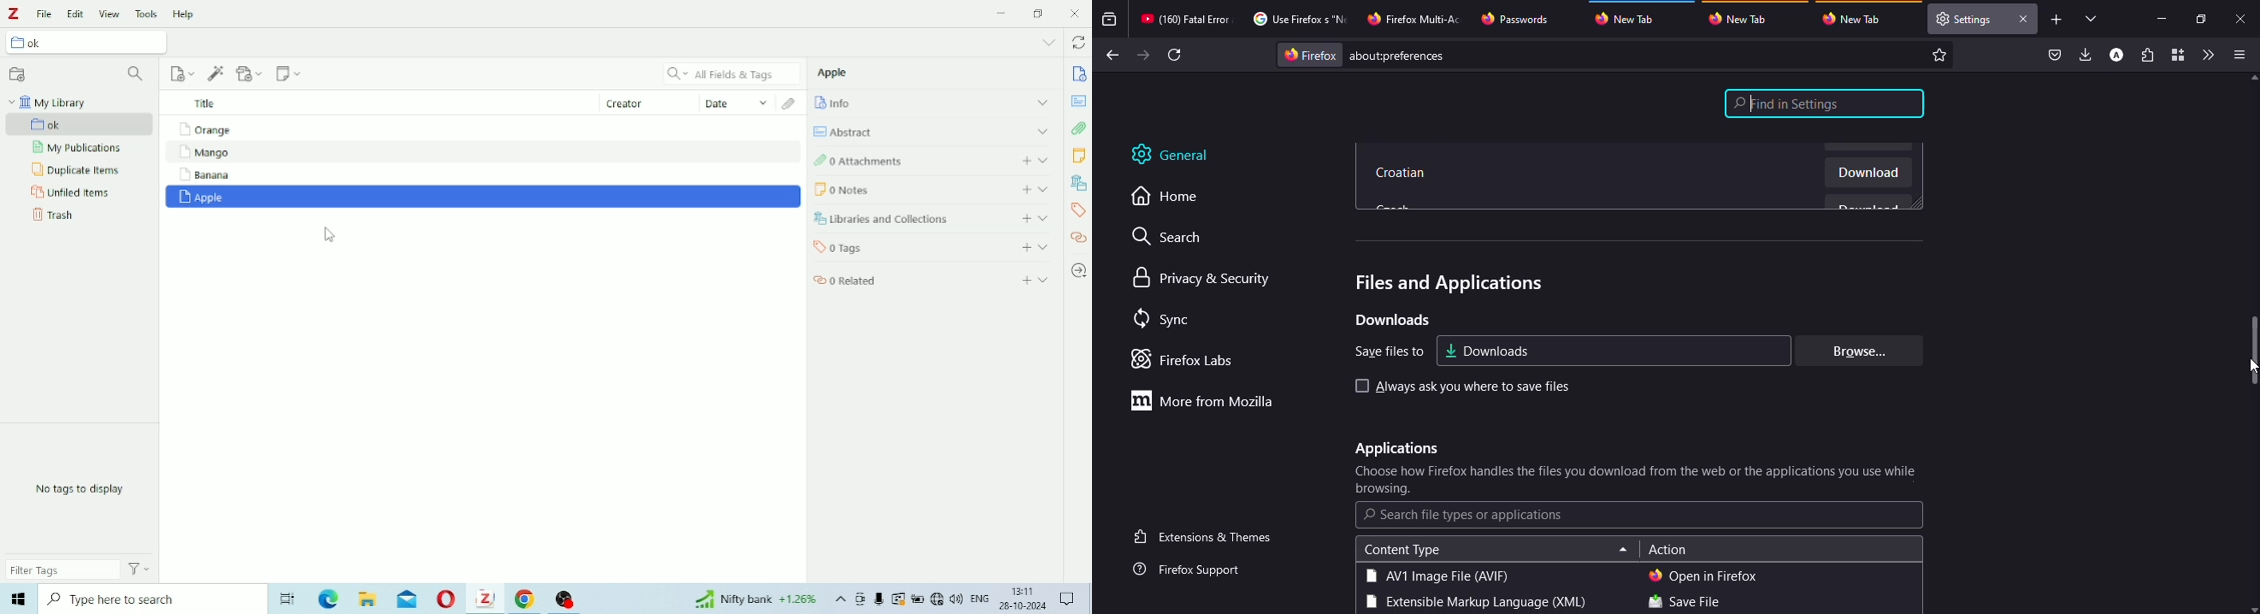  Describe the element at coordinates (285, 598) in the screenshot. I see `Desktop` at that location.